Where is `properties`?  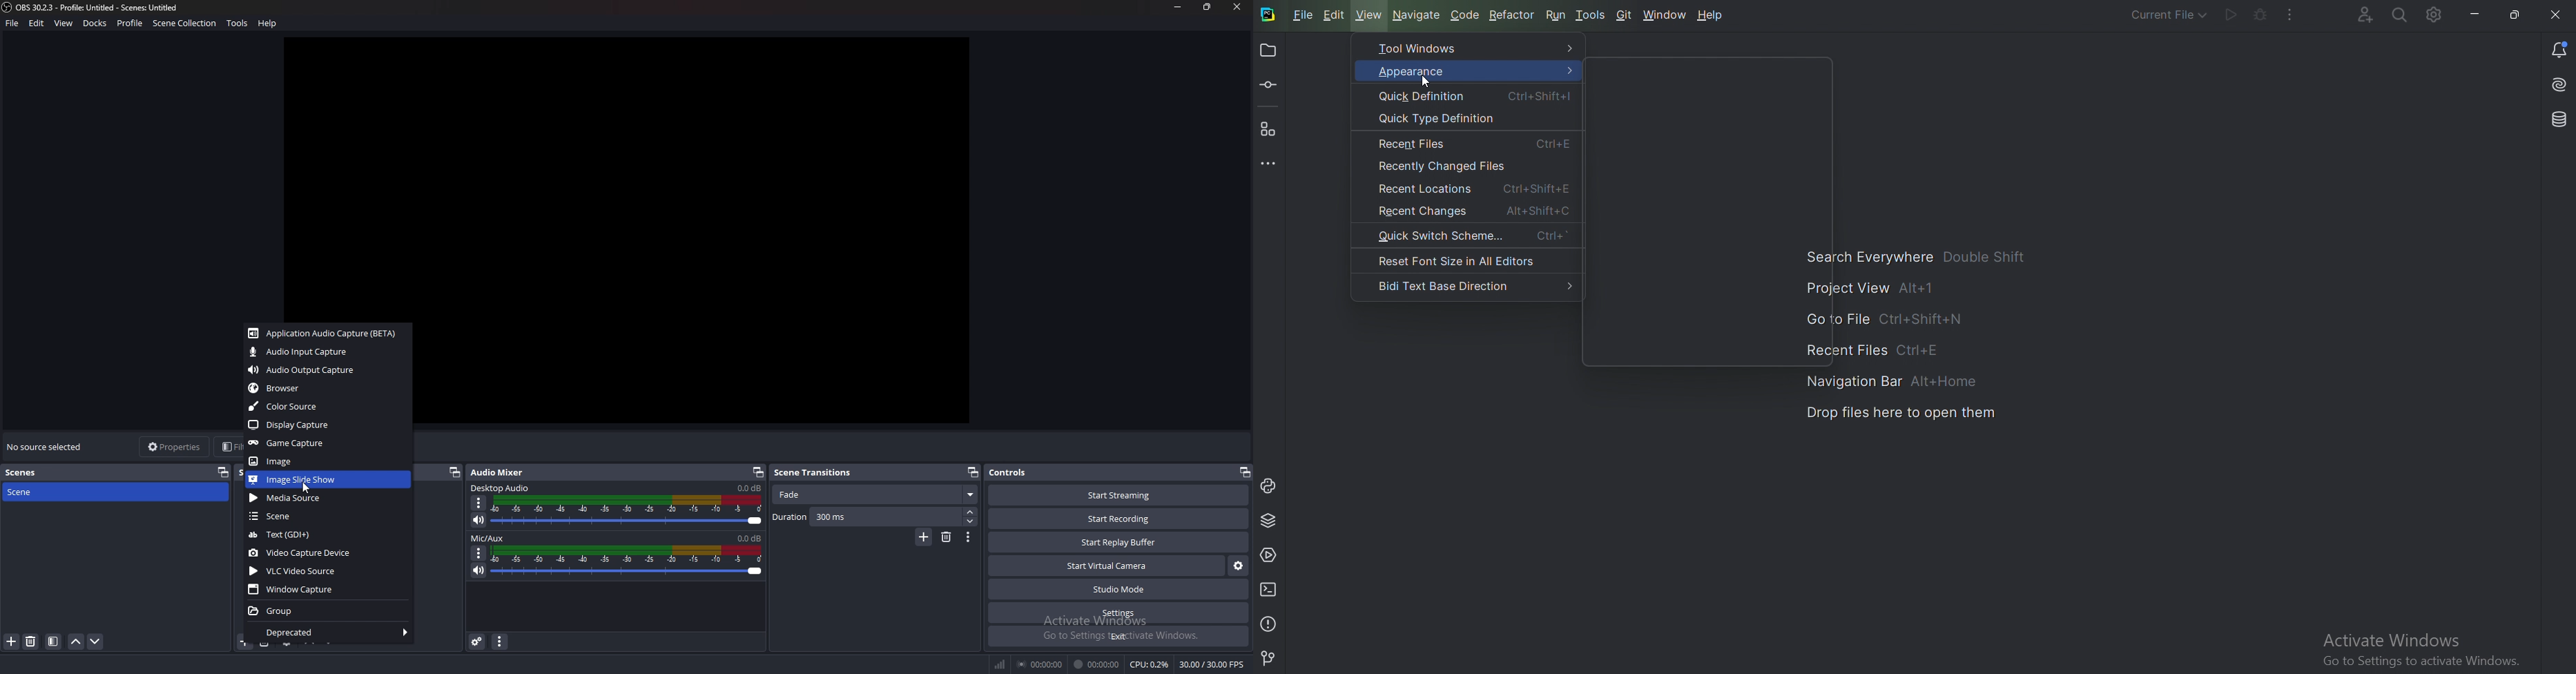 properties is located at coordinates (175, 447).